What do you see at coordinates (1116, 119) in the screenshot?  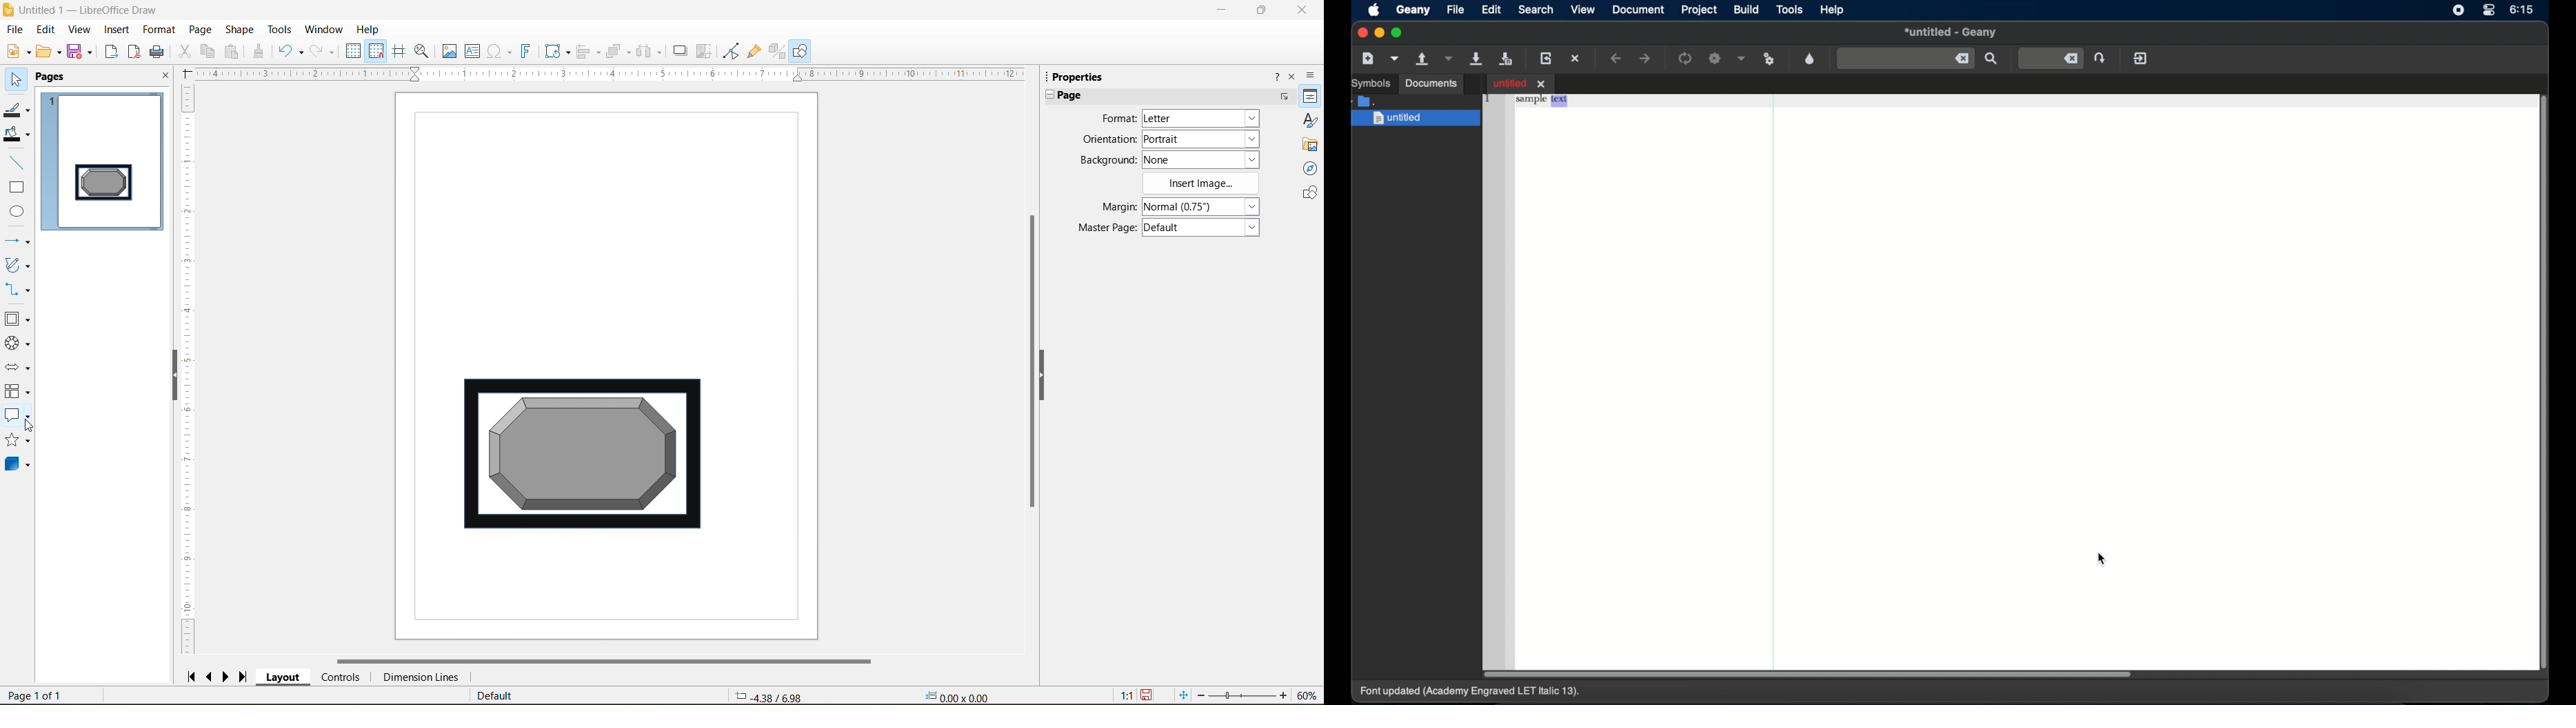 I see `Format` at bounding box center [1116, 119].